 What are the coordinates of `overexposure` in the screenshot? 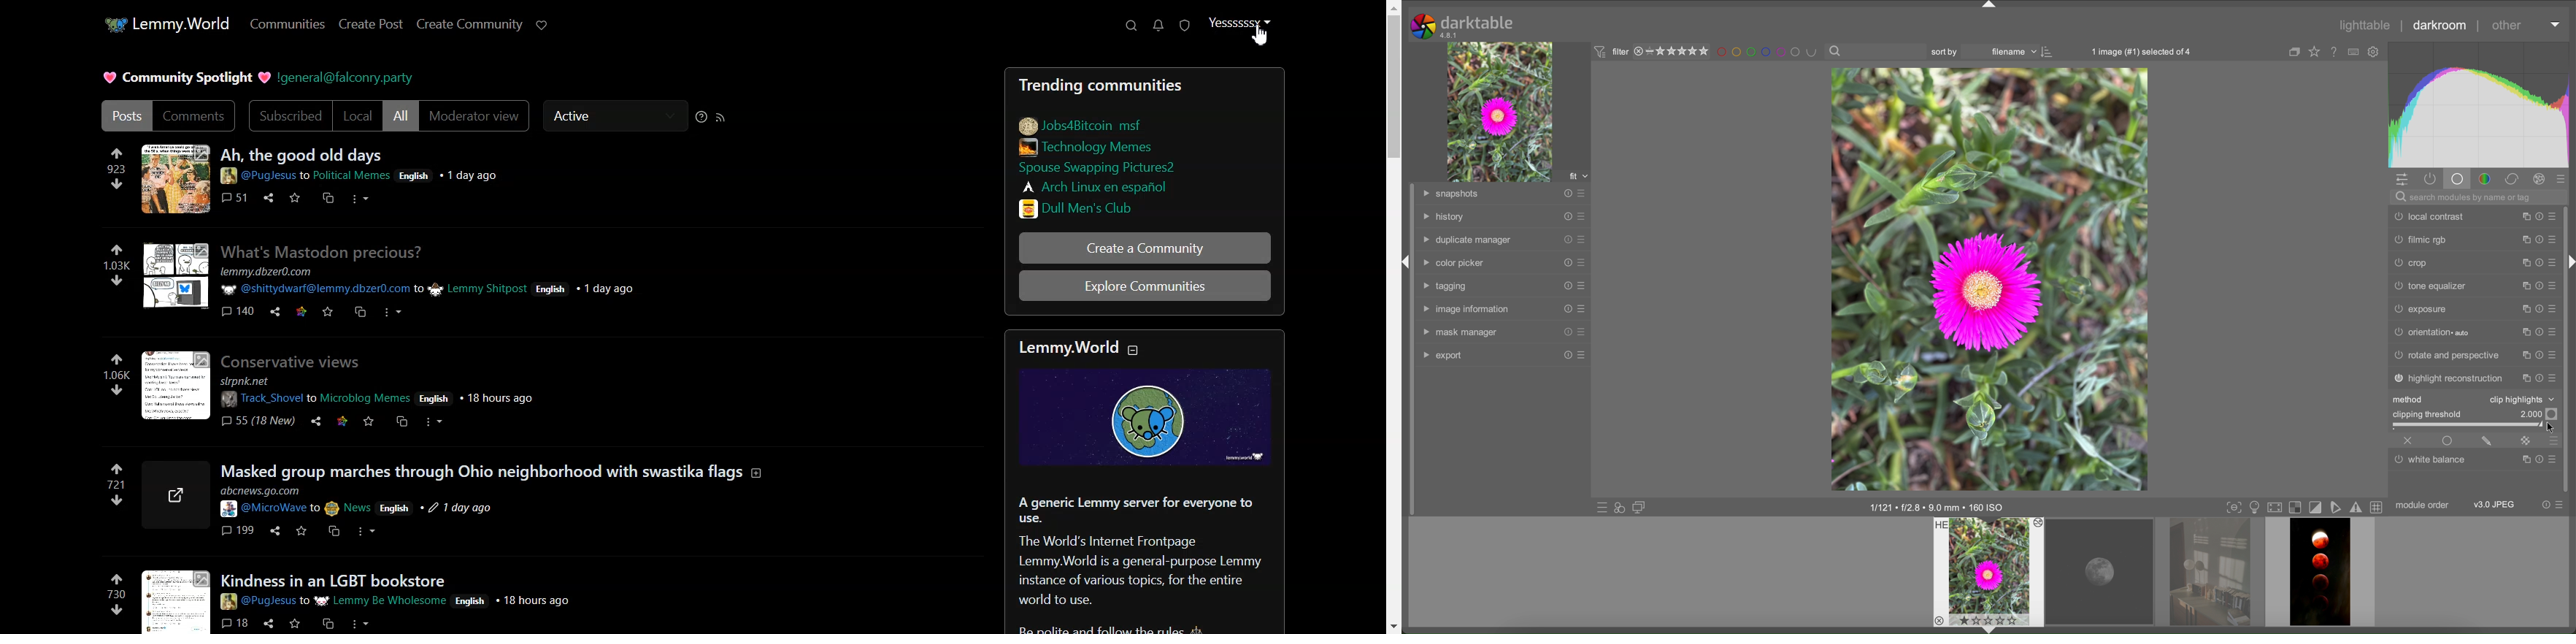 It's located at (2297, 508).